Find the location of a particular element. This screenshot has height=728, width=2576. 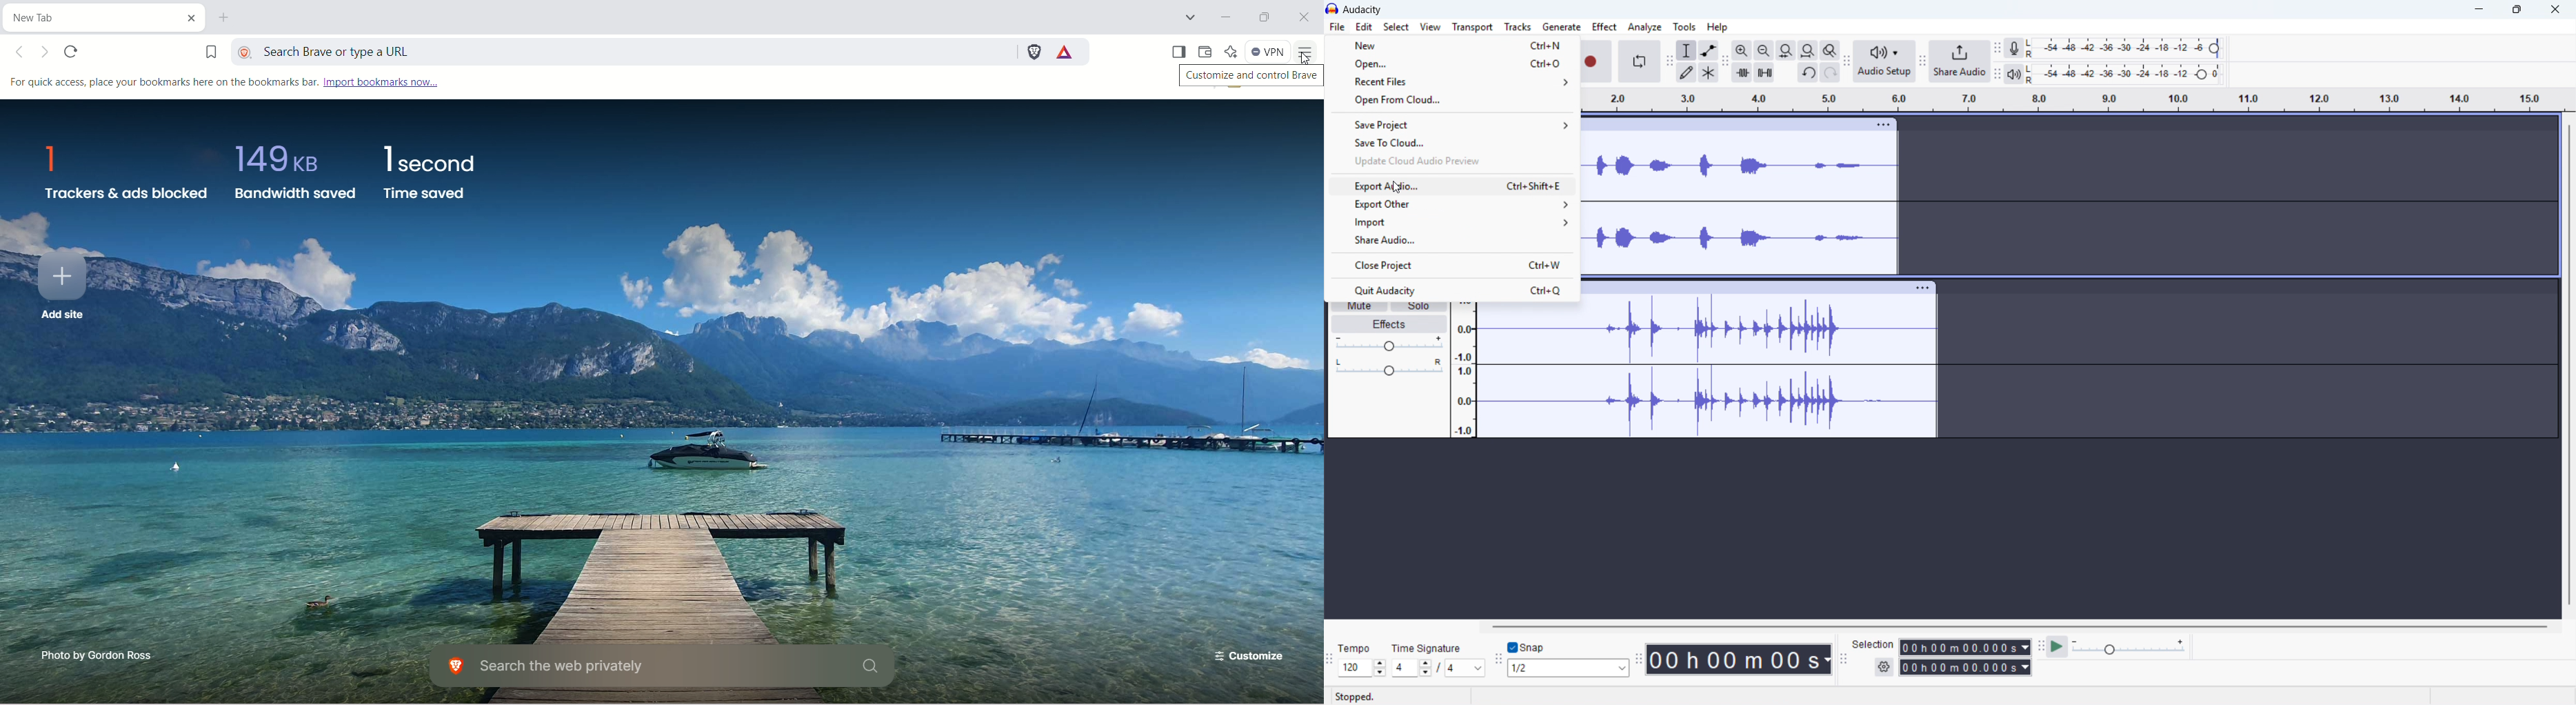

Play at speed toolbar is located at coordinates (2040, 648).